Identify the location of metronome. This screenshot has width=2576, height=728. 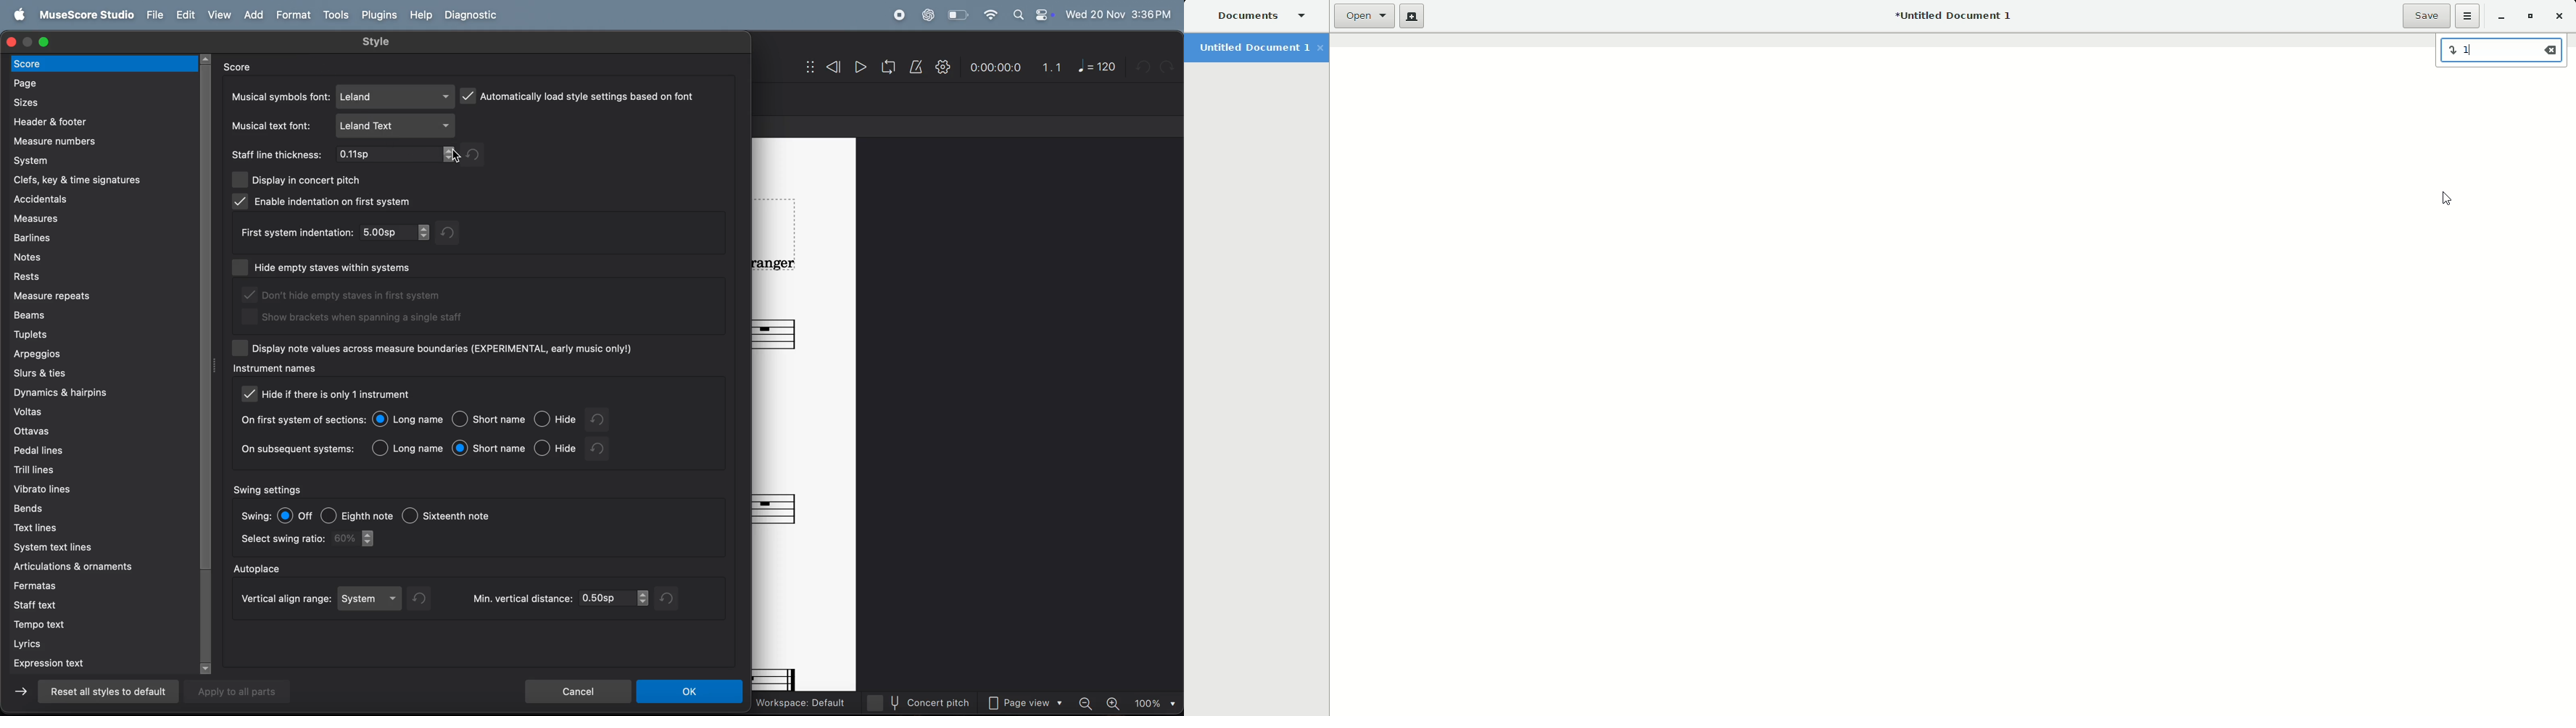
(917, 68).